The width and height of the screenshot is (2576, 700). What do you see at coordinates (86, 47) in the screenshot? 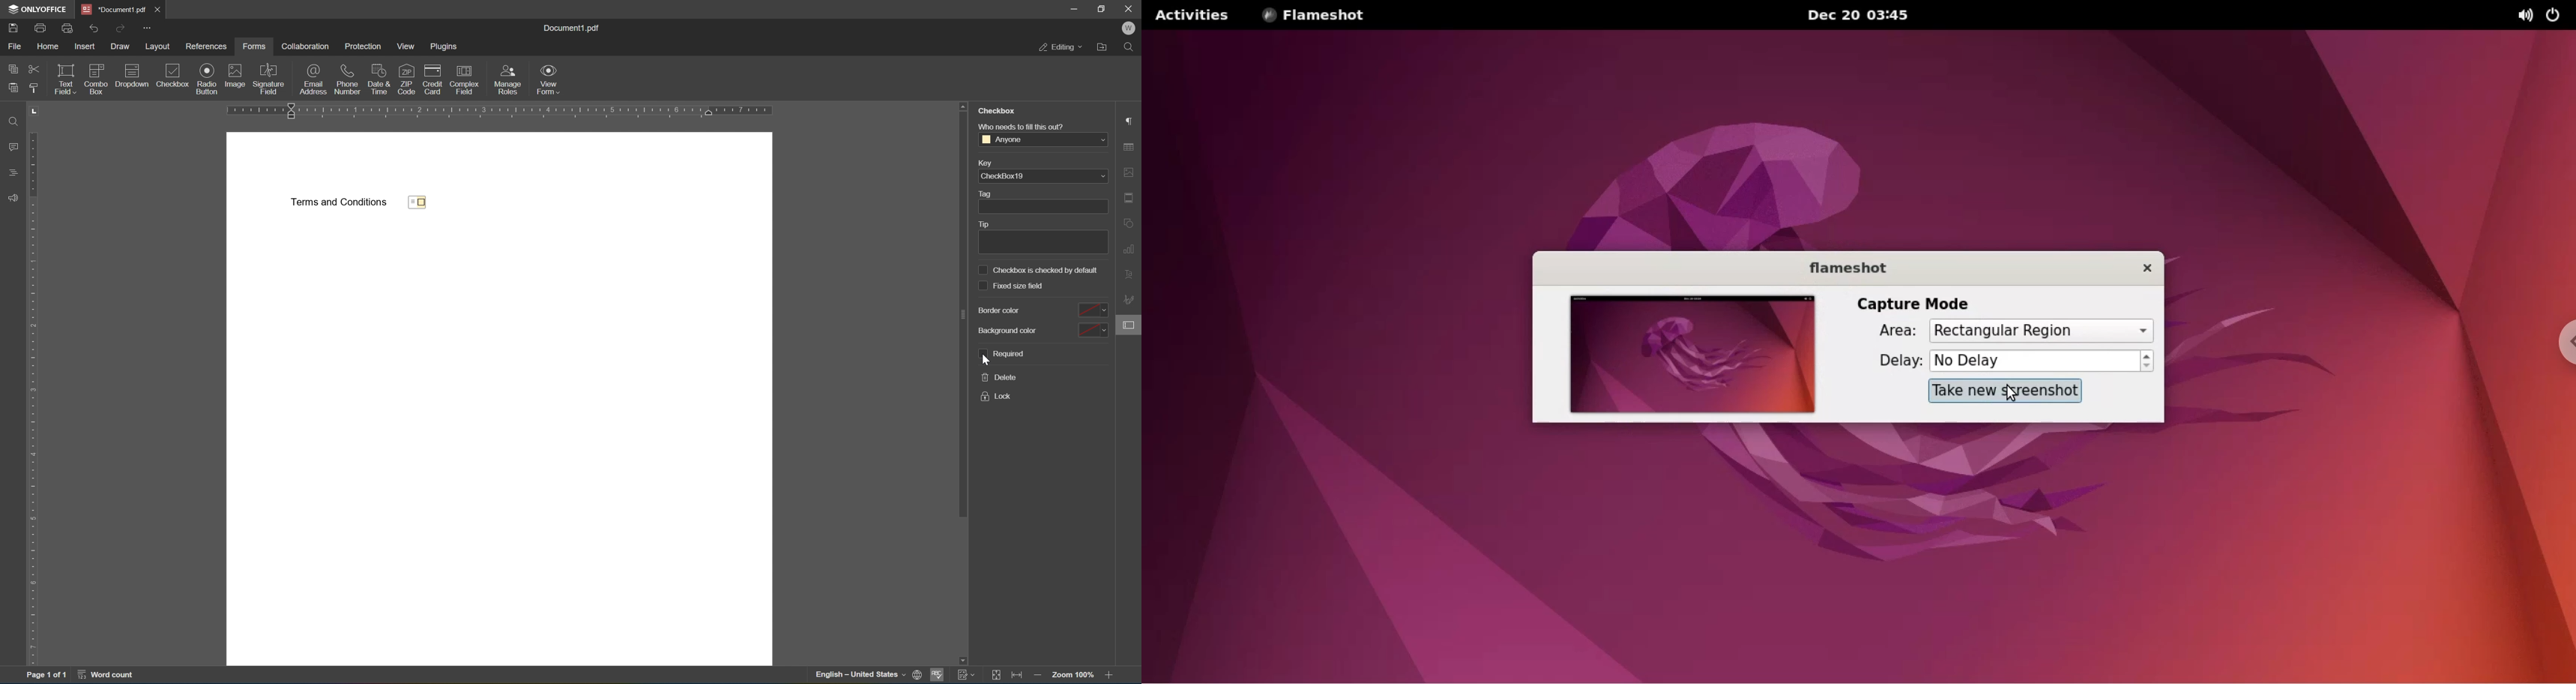
I see `insert` at bounding box center [86, 47].